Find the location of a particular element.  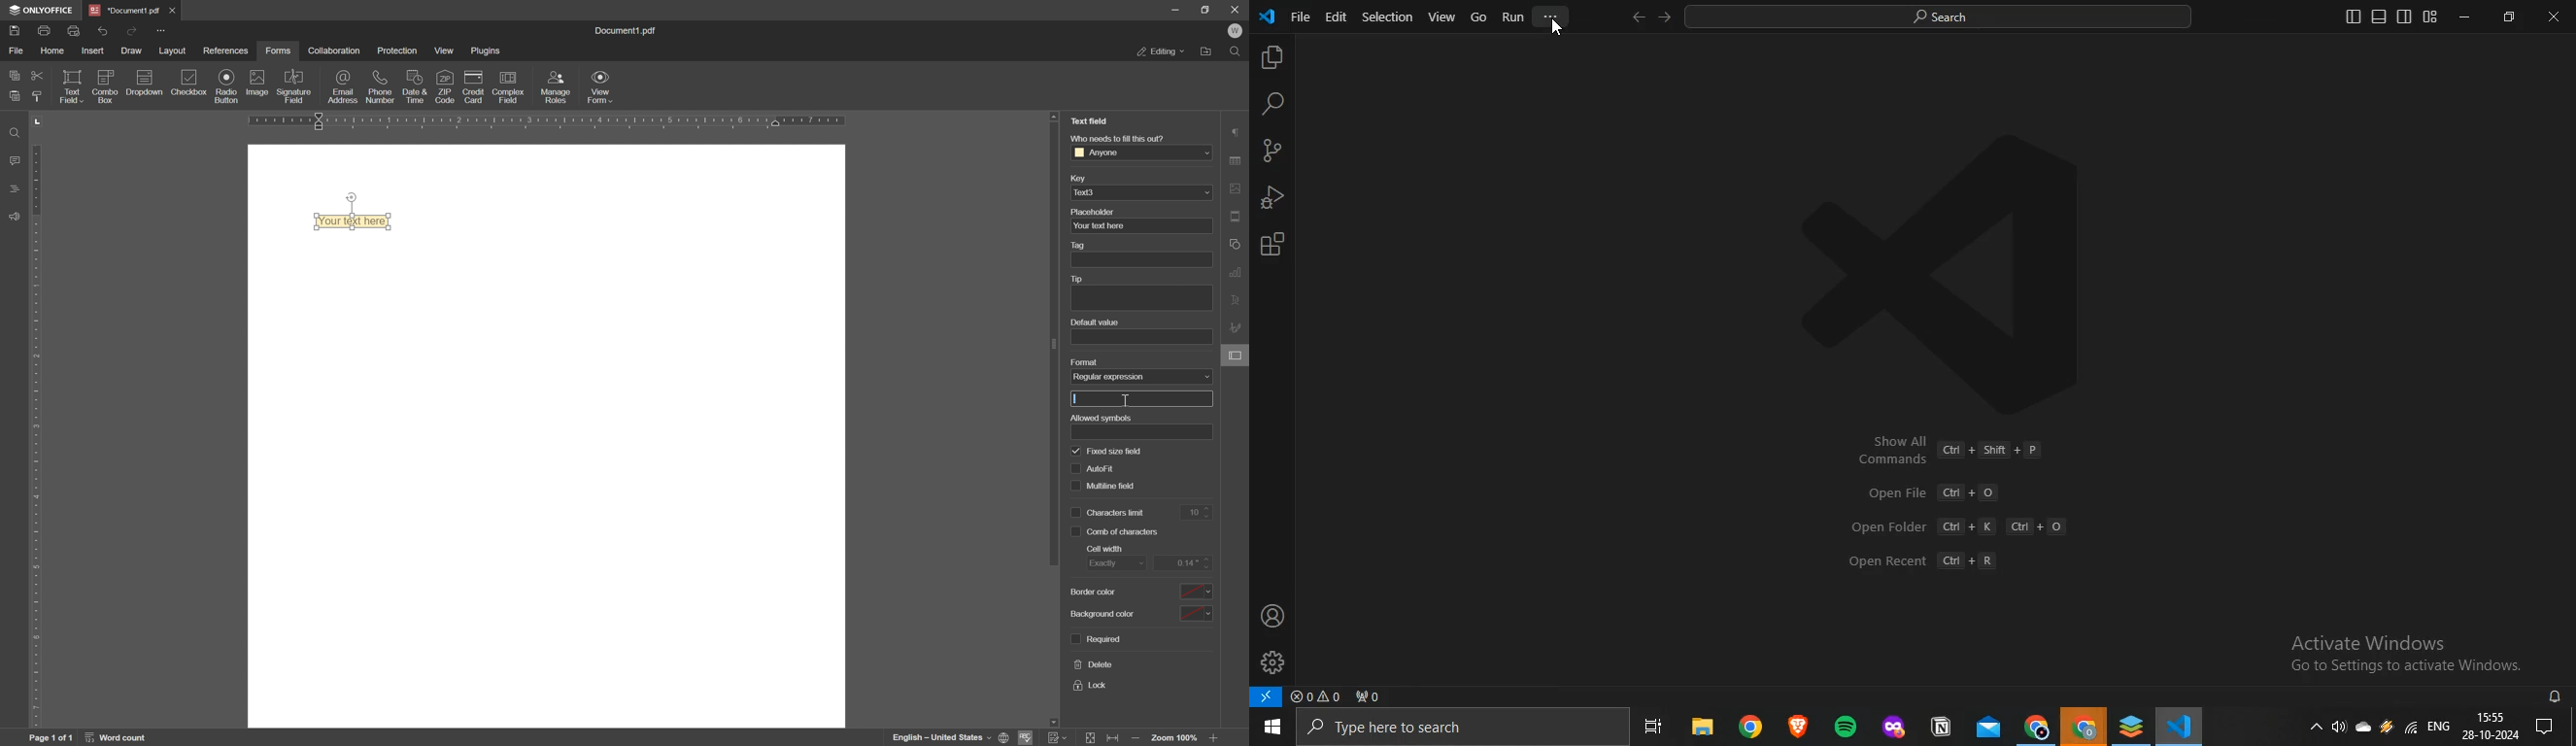

zoom 100% is located at coordinates (1176, 739).